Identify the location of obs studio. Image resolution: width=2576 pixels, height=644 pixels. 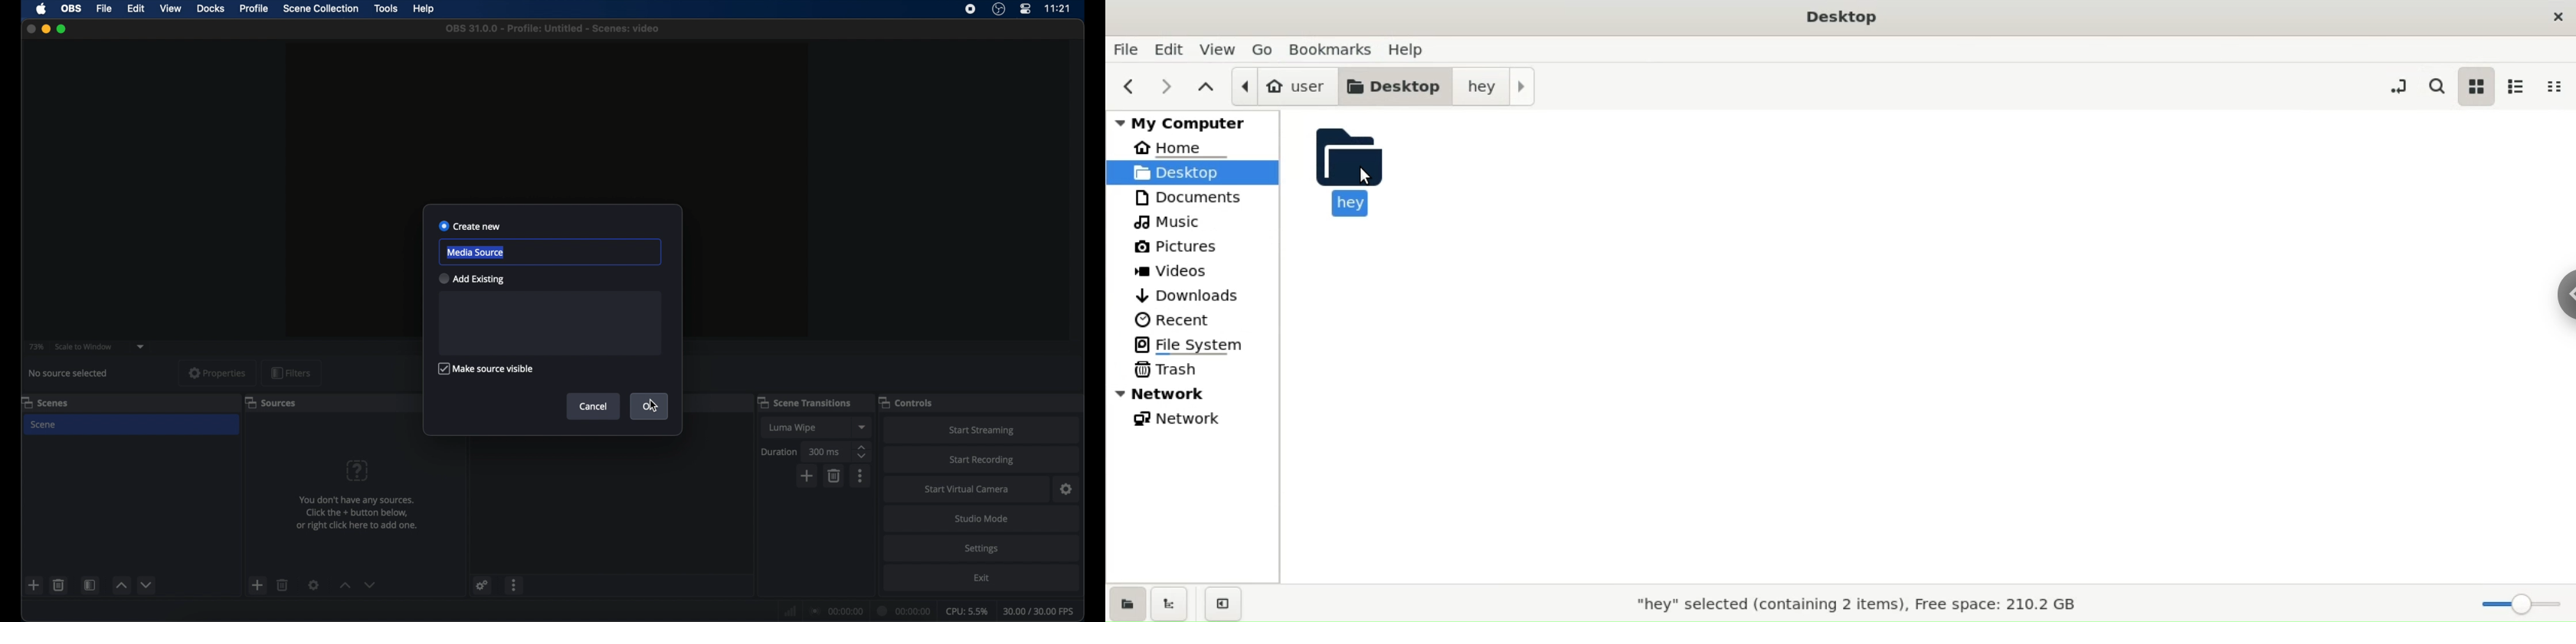
(999, 9).